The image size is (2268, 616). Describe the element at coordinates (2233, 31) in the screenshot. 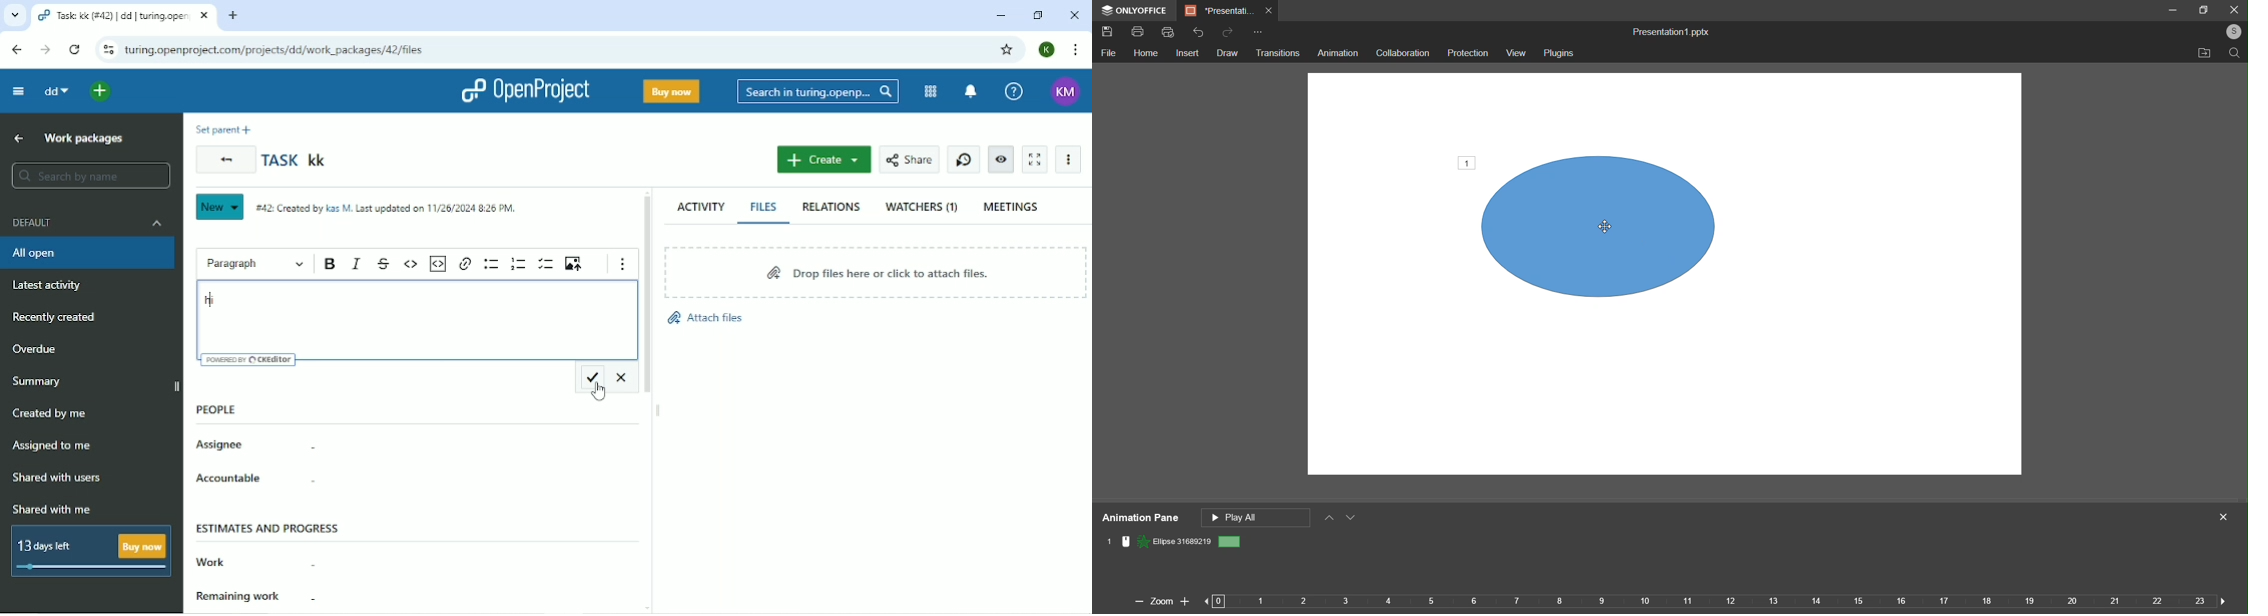

I see `login` at that location.